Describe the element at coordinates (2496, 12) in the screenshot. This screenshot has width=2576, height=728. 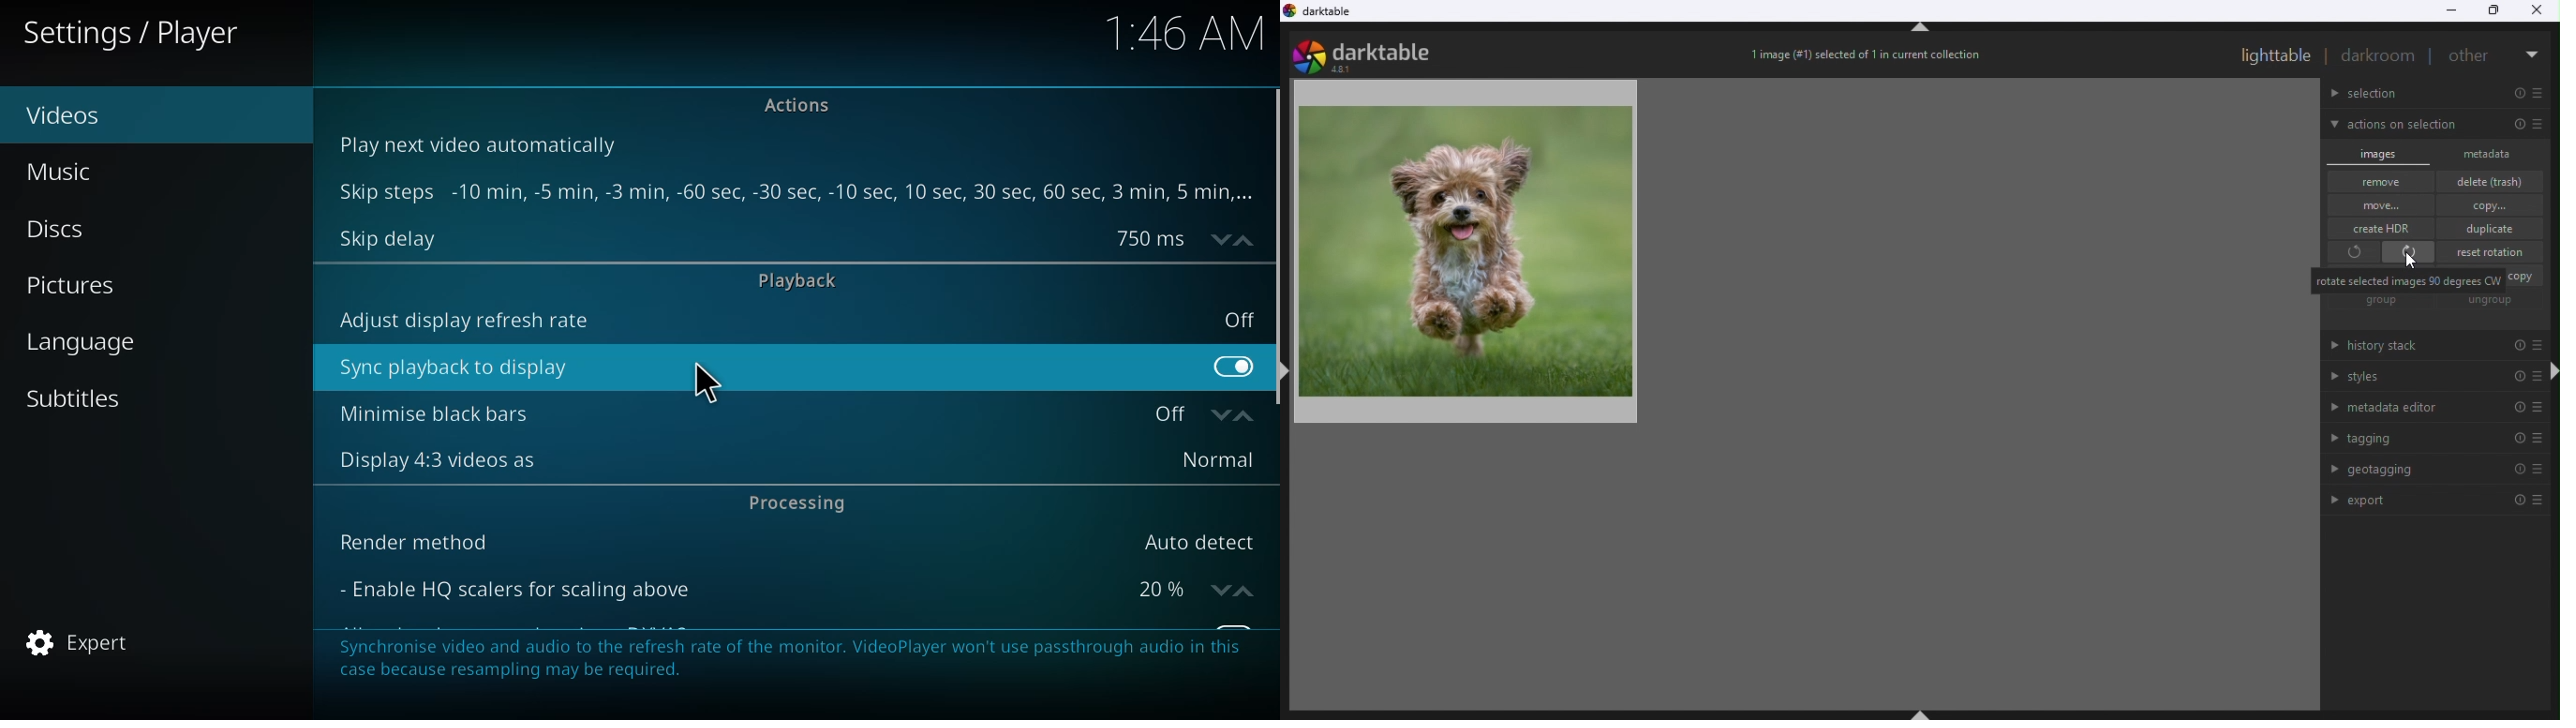
I see `Restore` at that location.